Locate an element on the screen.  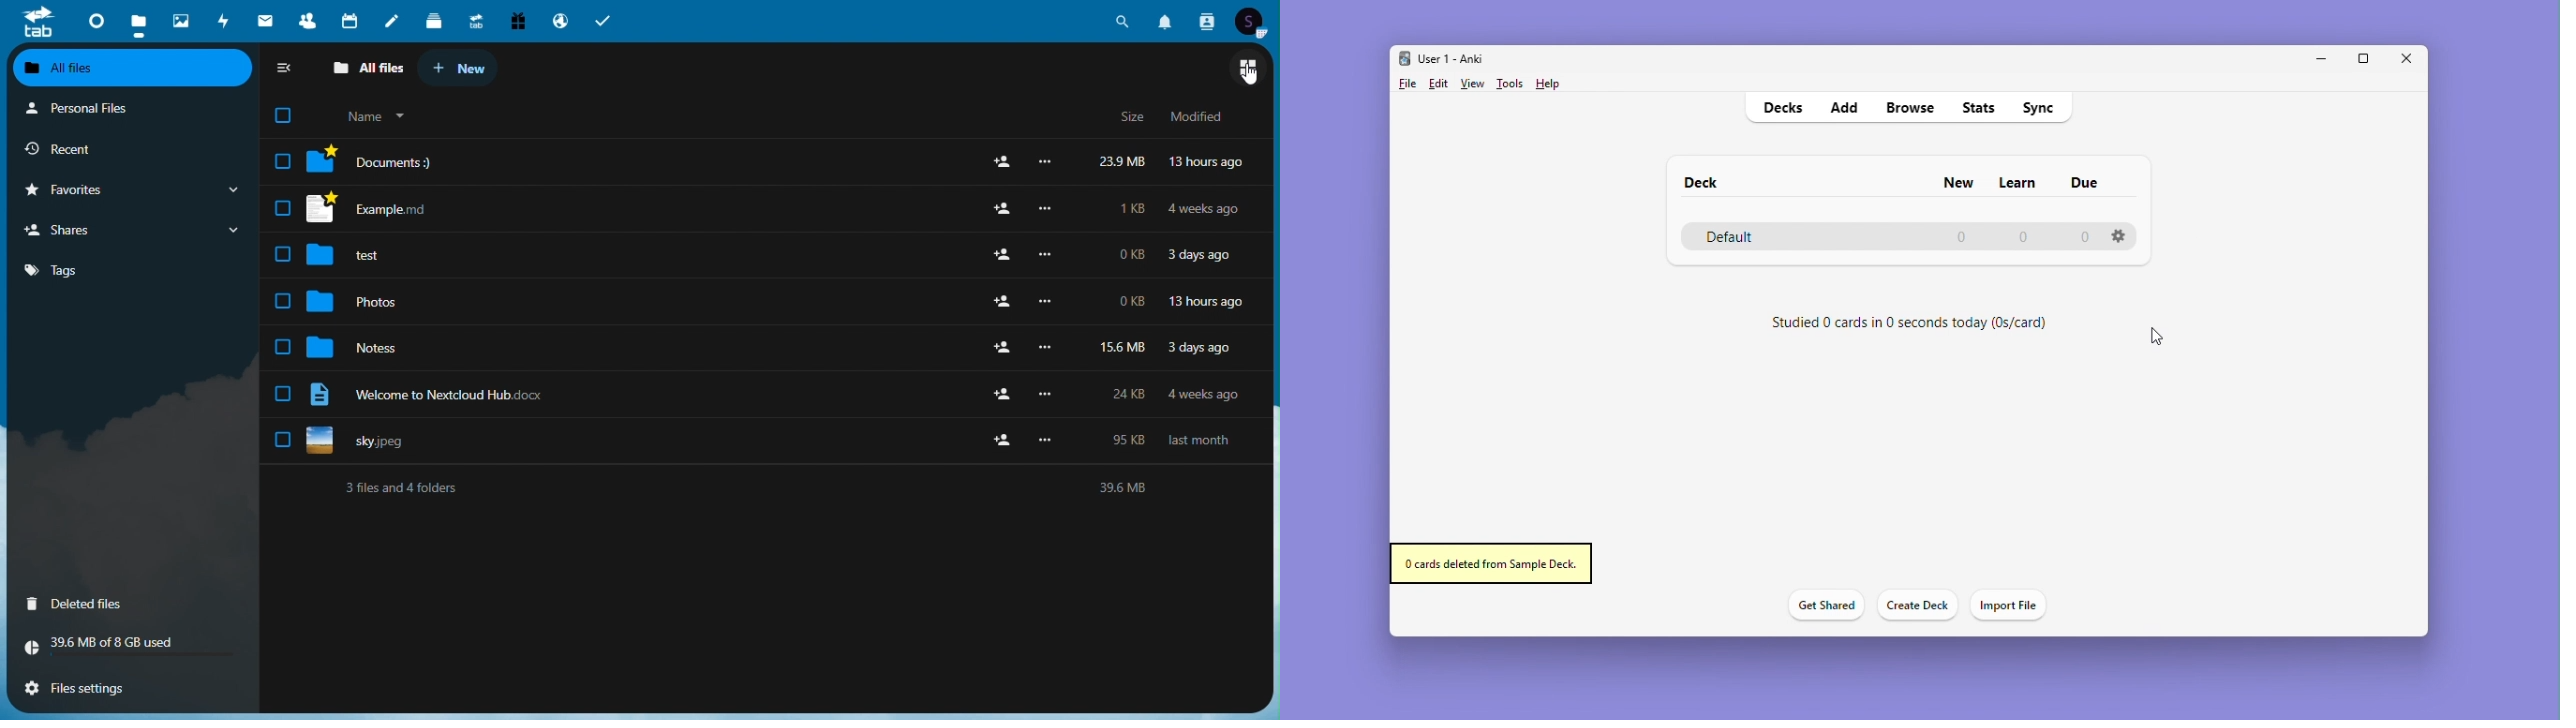
mail is located at coordinates (265, 18).